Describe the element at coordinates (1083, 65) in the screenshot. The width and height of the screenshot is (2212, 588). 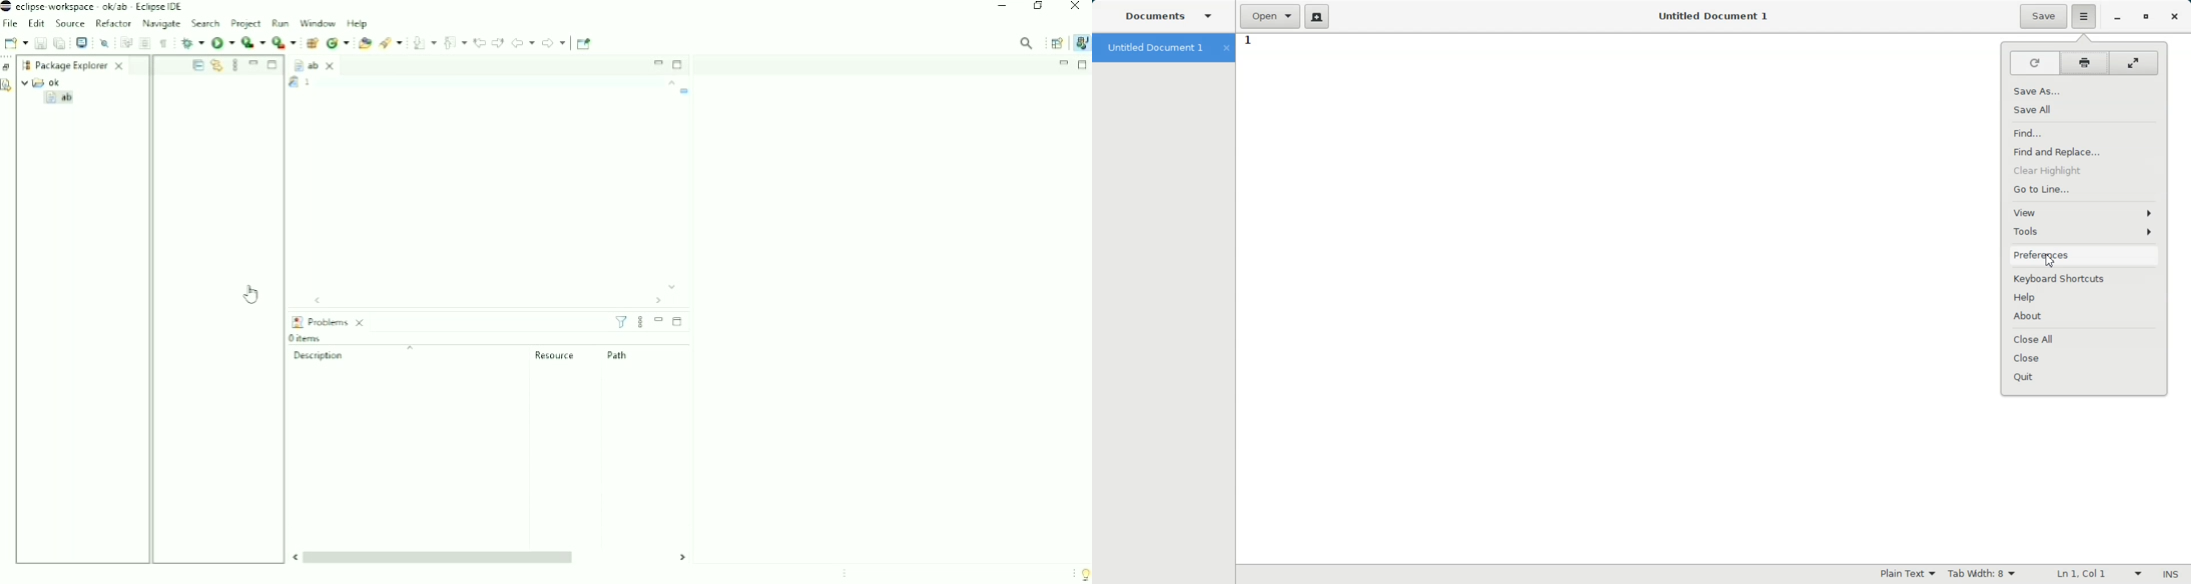
I see `Maximize` at that location.